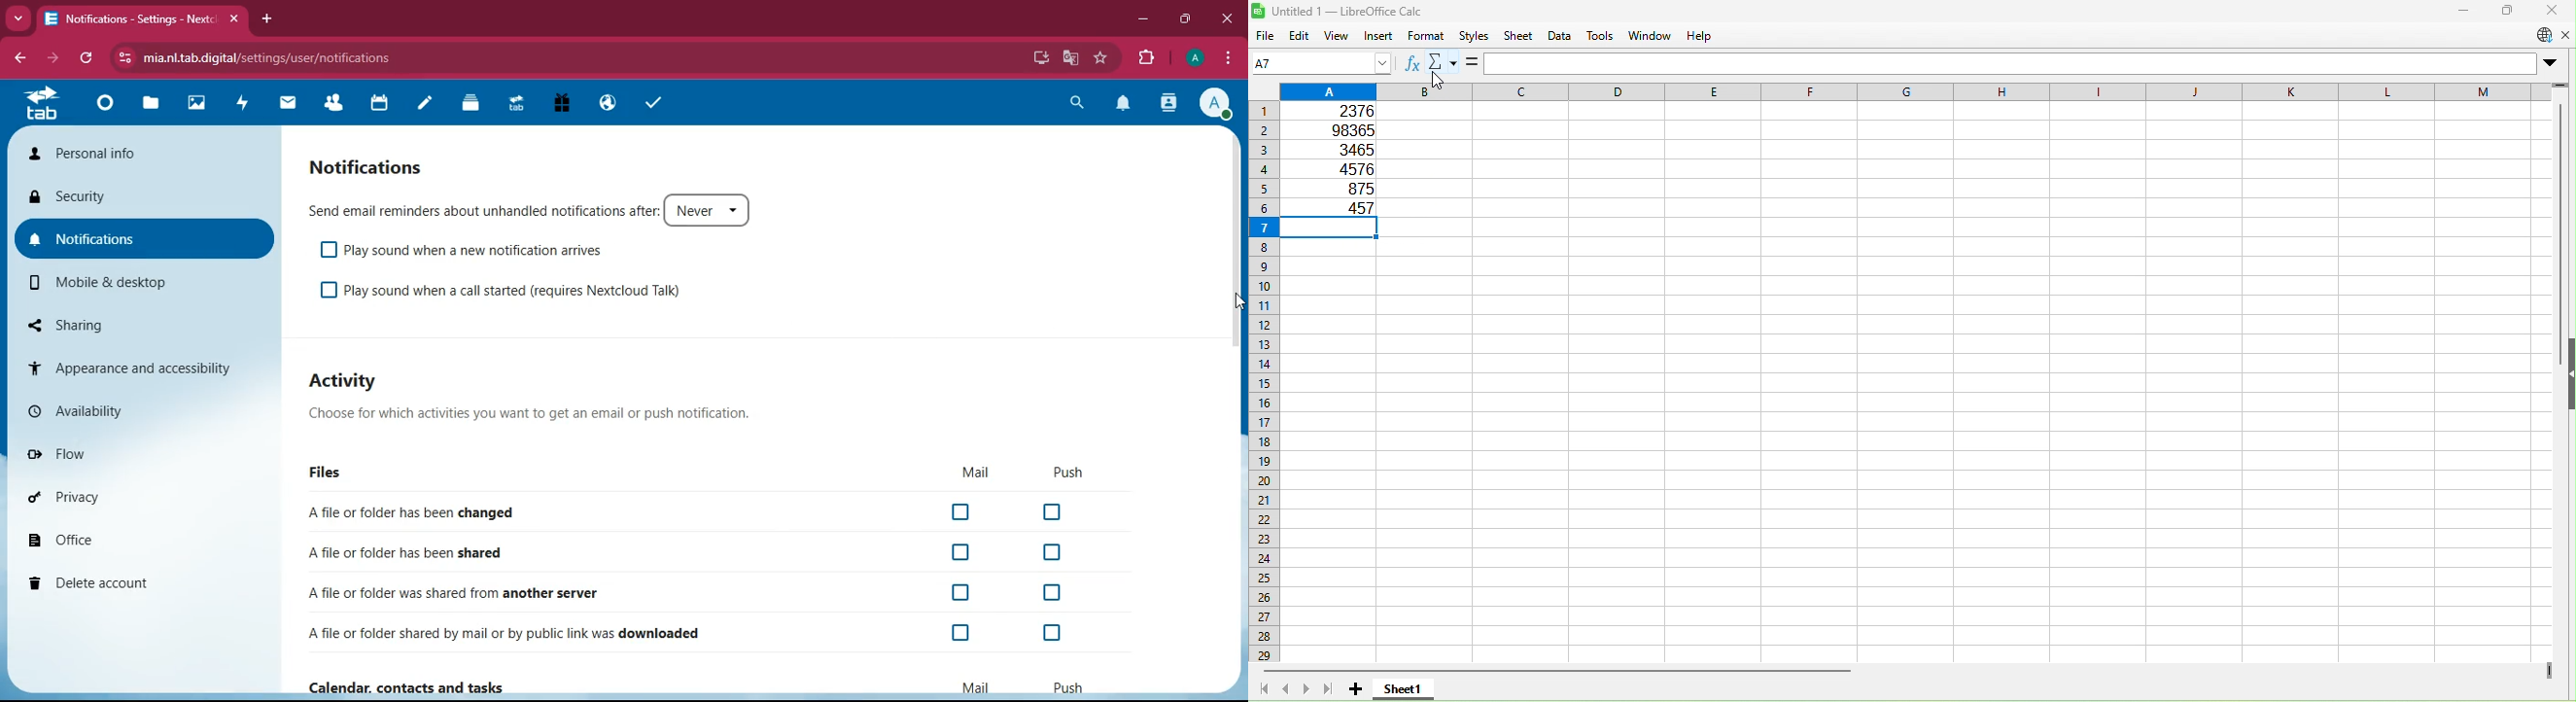 Image resolution: width=2576 pixels, height=728 pixels. Describe the element at coordinates (1142, 17) in the screenshot. I see `minimize` at that location.